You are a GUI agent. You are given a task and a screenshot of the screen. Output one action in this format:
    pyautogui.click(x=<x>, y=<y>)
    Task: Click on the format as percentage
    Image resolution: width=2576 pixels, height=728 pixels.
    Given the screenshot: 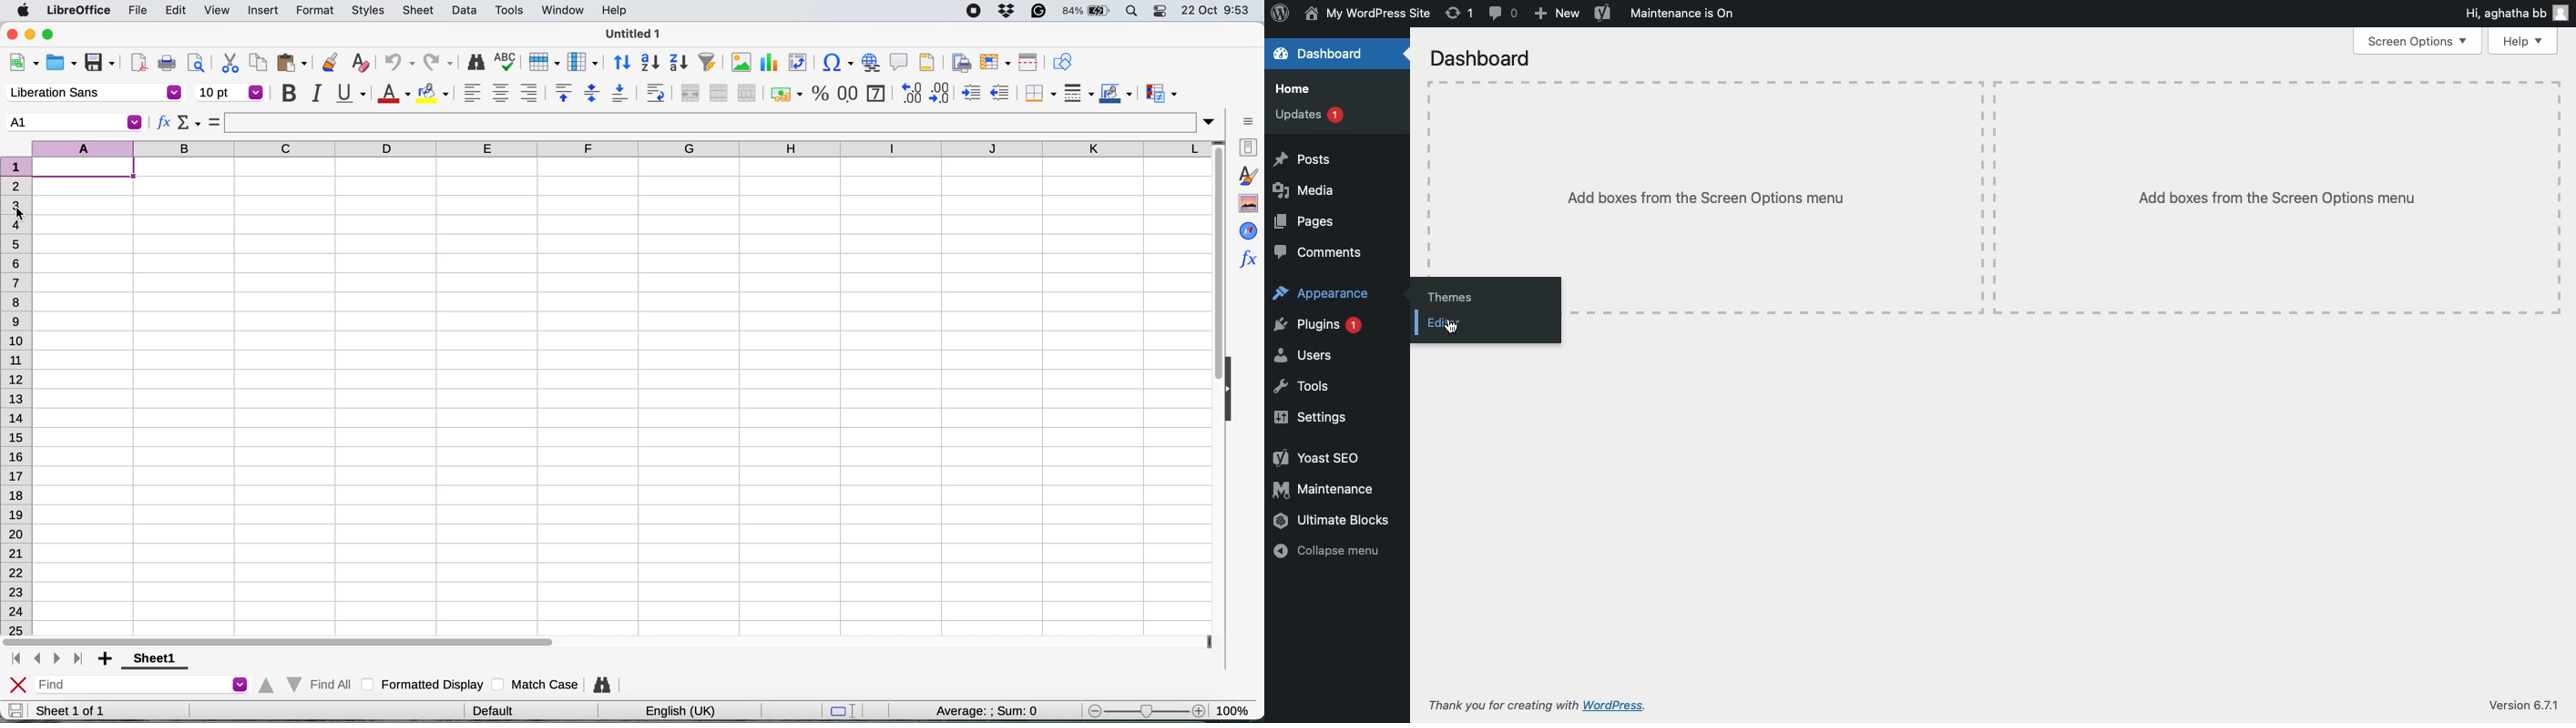 What is the action you would take?
    pyautogui.click(x=821, y=94)
    